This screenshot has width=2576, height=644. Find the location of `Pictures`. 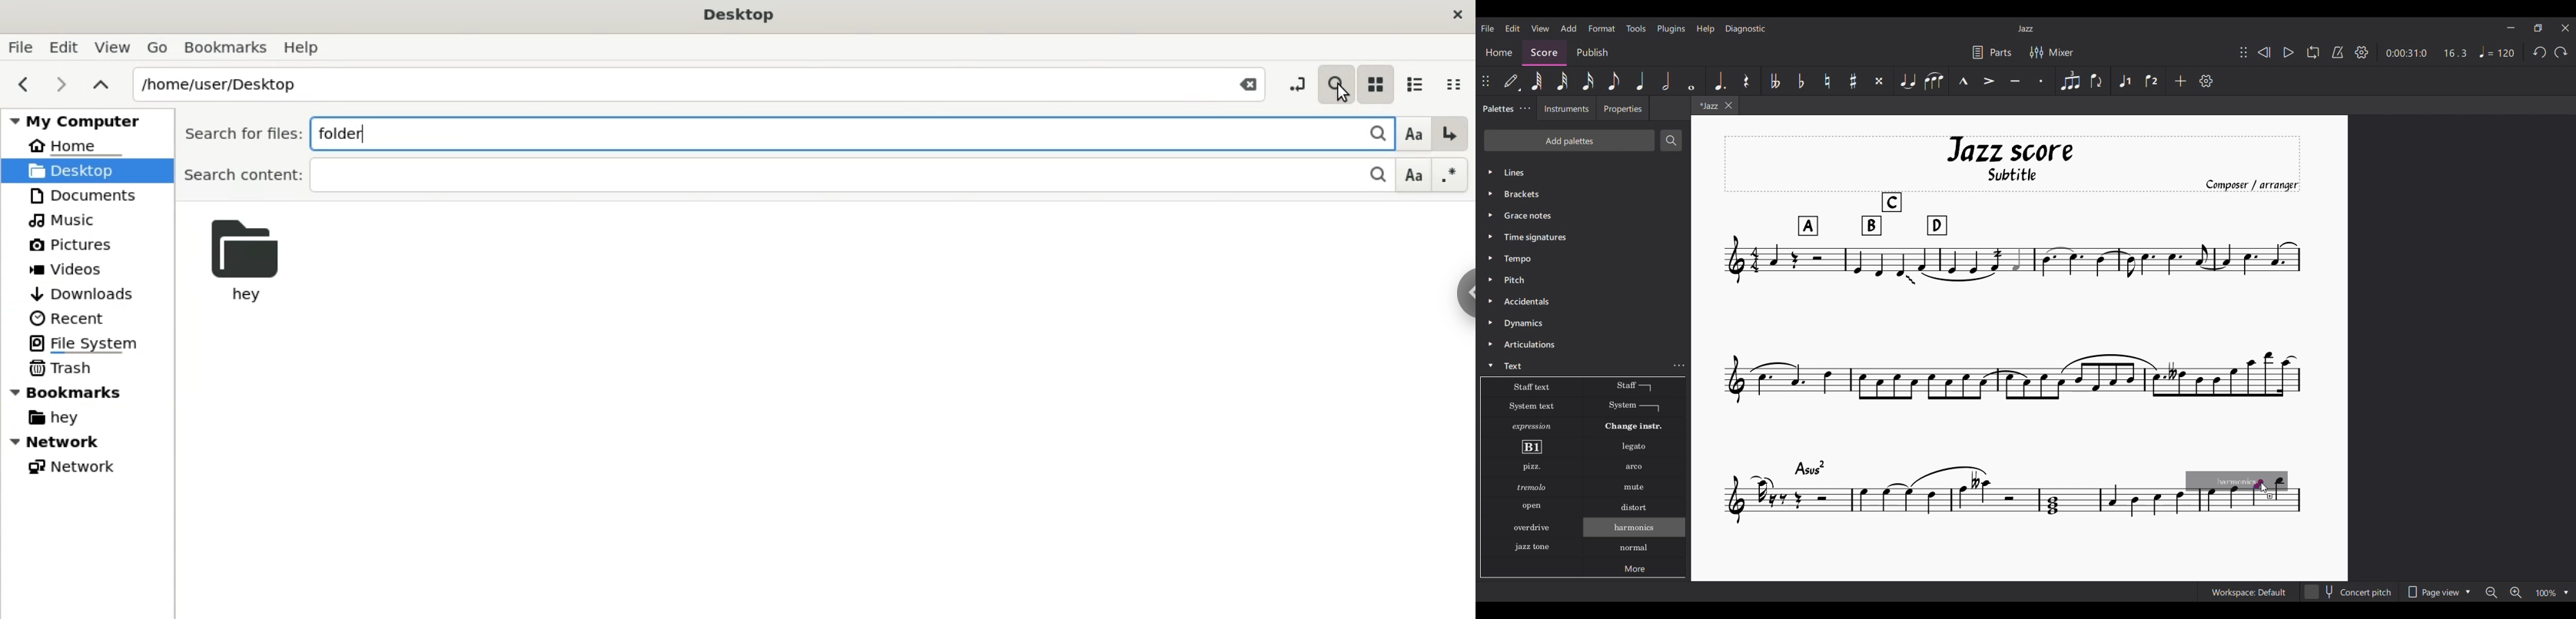

Pictures is located at coordinates (69, 246).